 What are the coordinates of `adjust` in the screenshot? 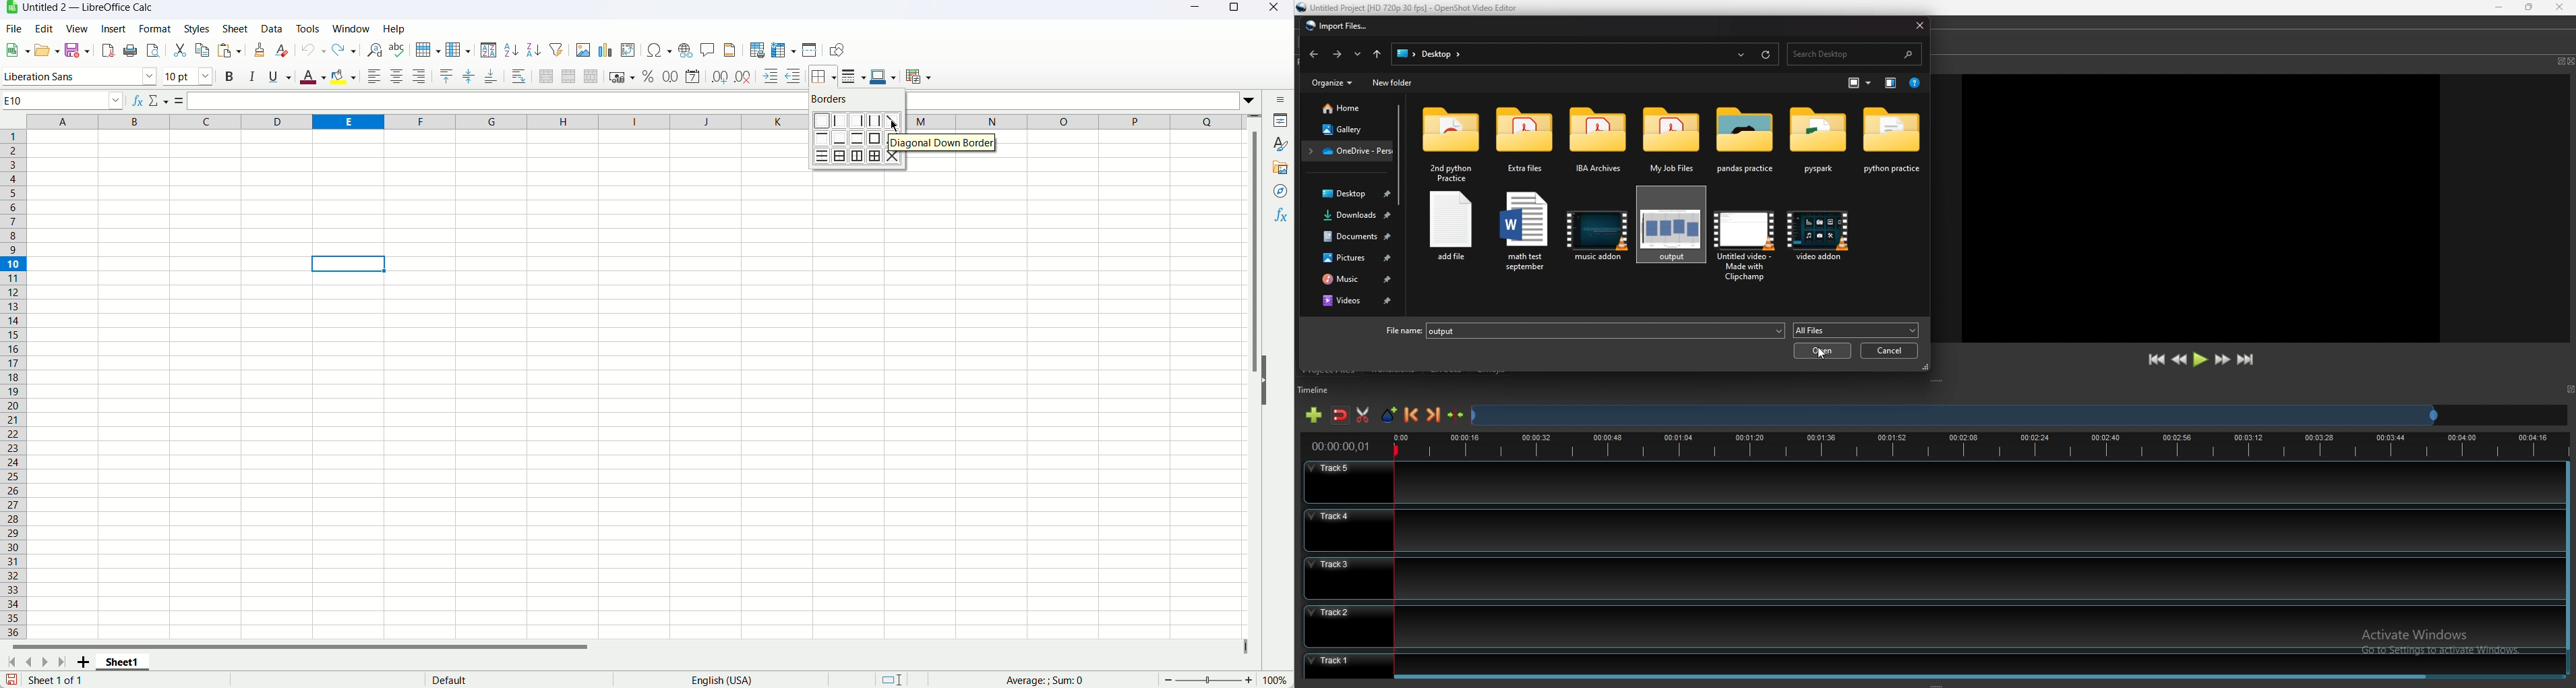 It's located at (1939, 381).